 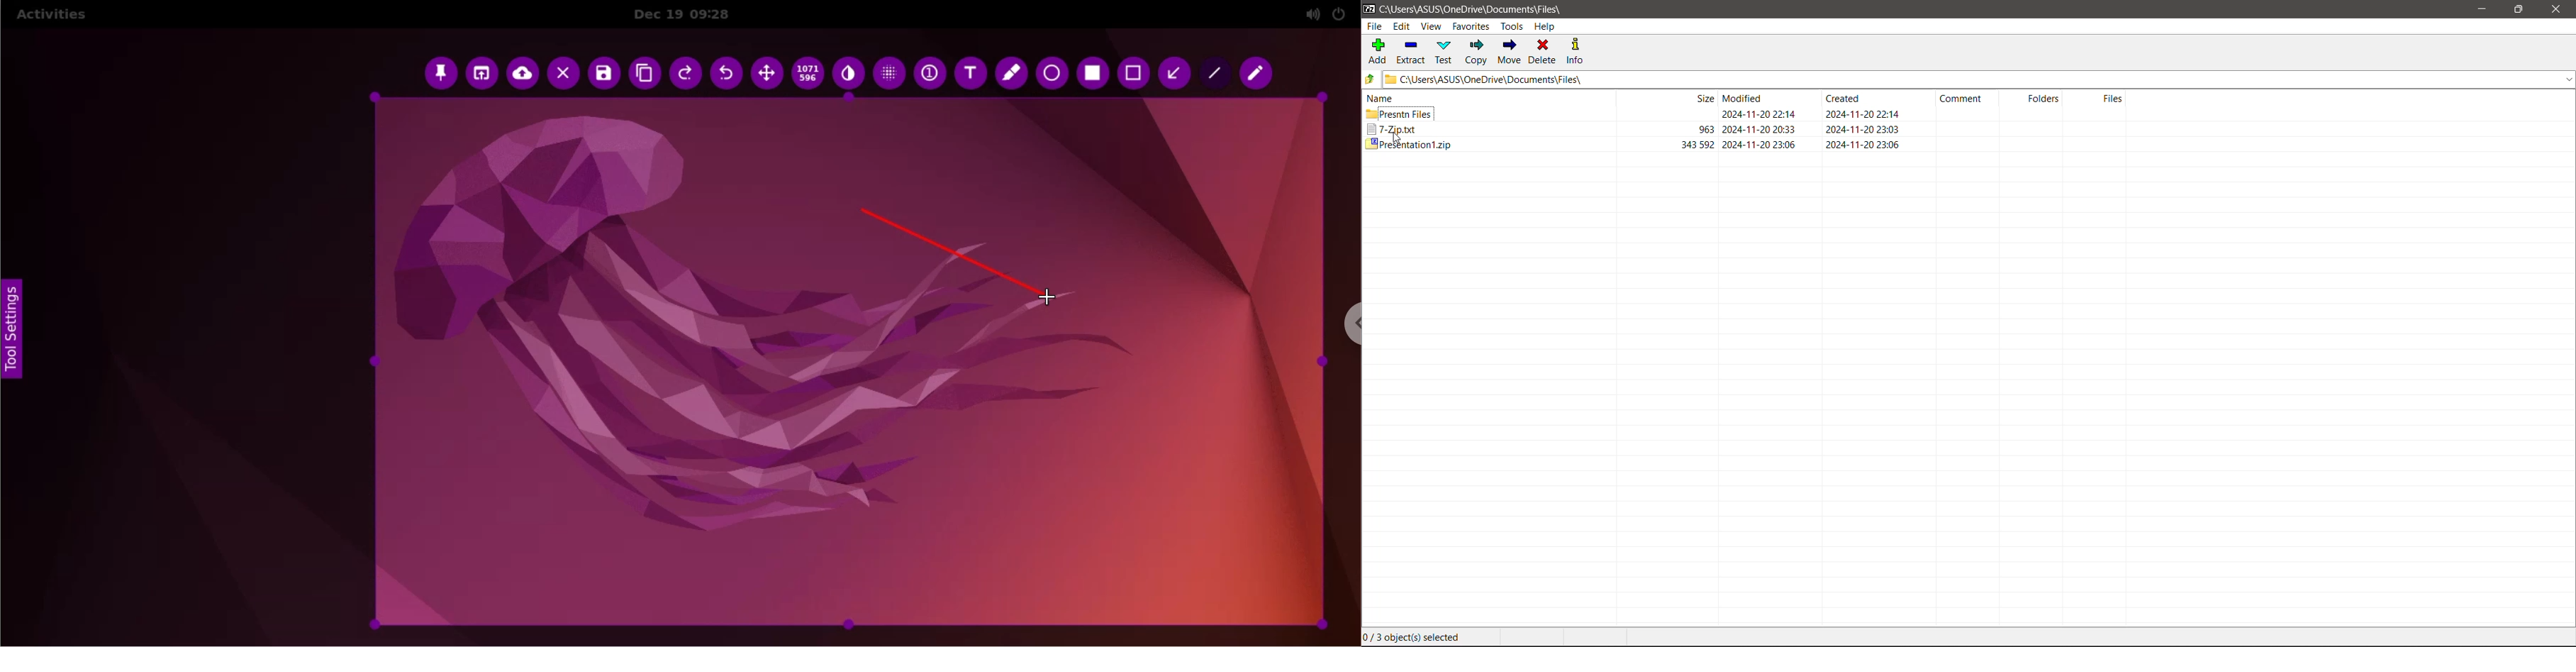 What do you see at coordinates (1345, 325) in the screenshot?
I see `chrome options` at bounding box center [1345, 325].